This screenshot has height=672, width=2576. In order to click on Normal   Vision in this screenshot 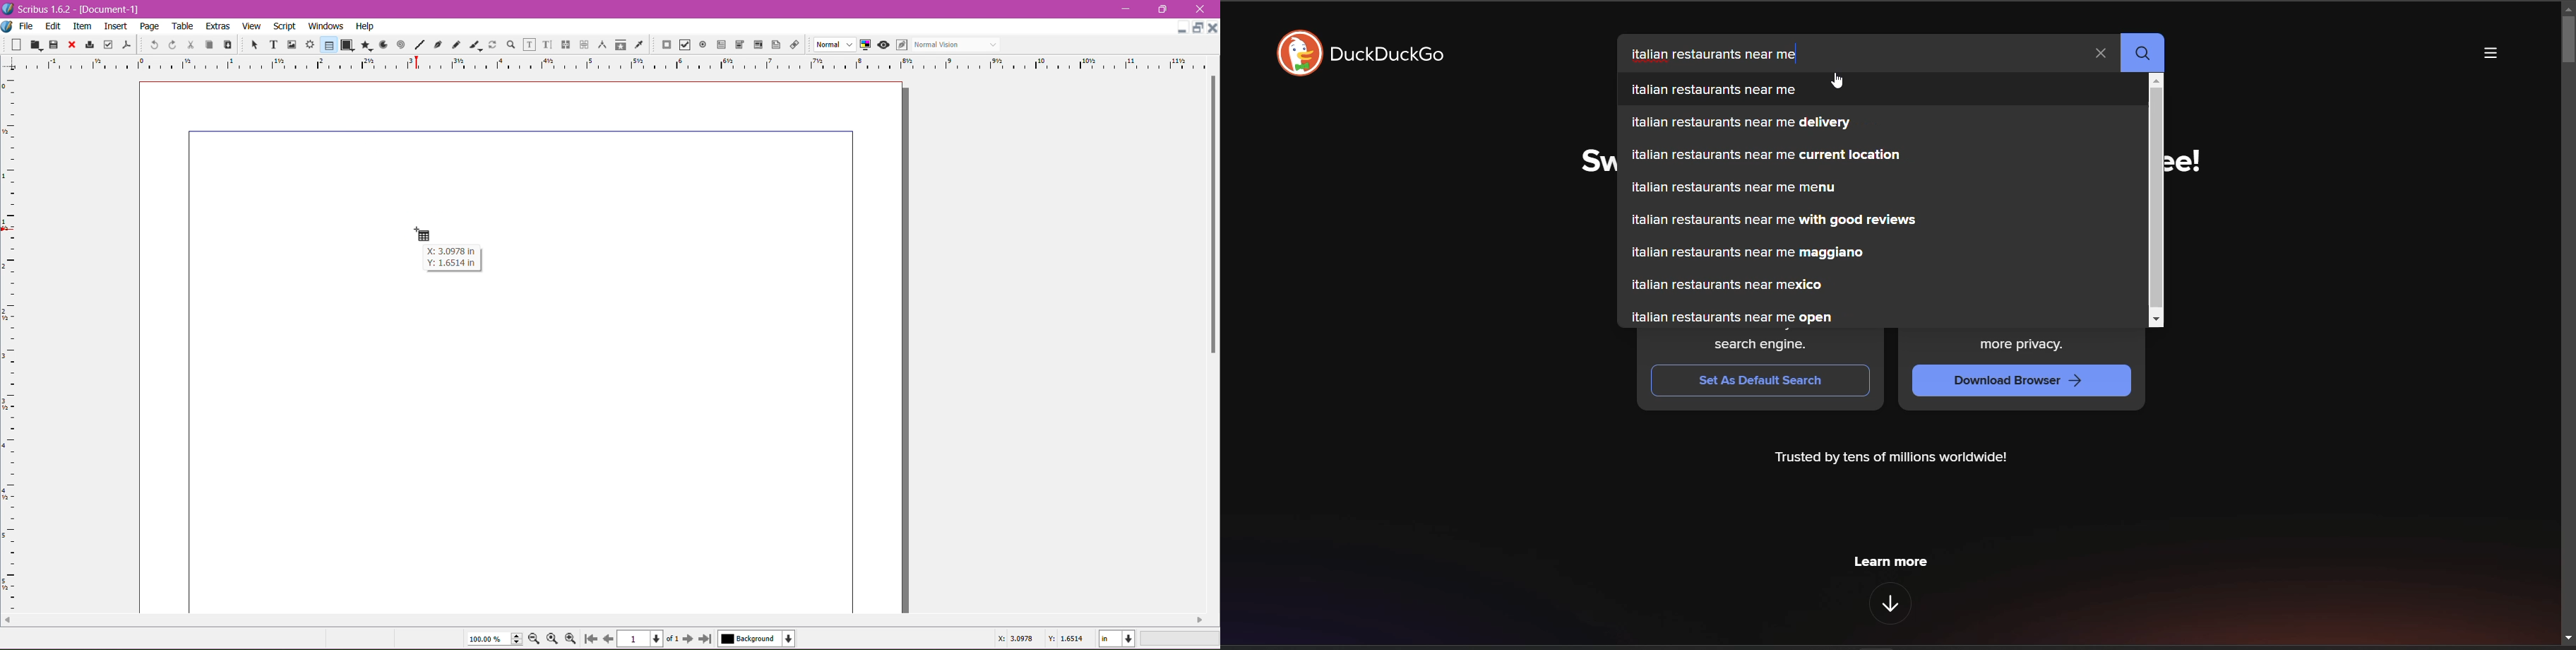, I will do `click(957, 44)`.